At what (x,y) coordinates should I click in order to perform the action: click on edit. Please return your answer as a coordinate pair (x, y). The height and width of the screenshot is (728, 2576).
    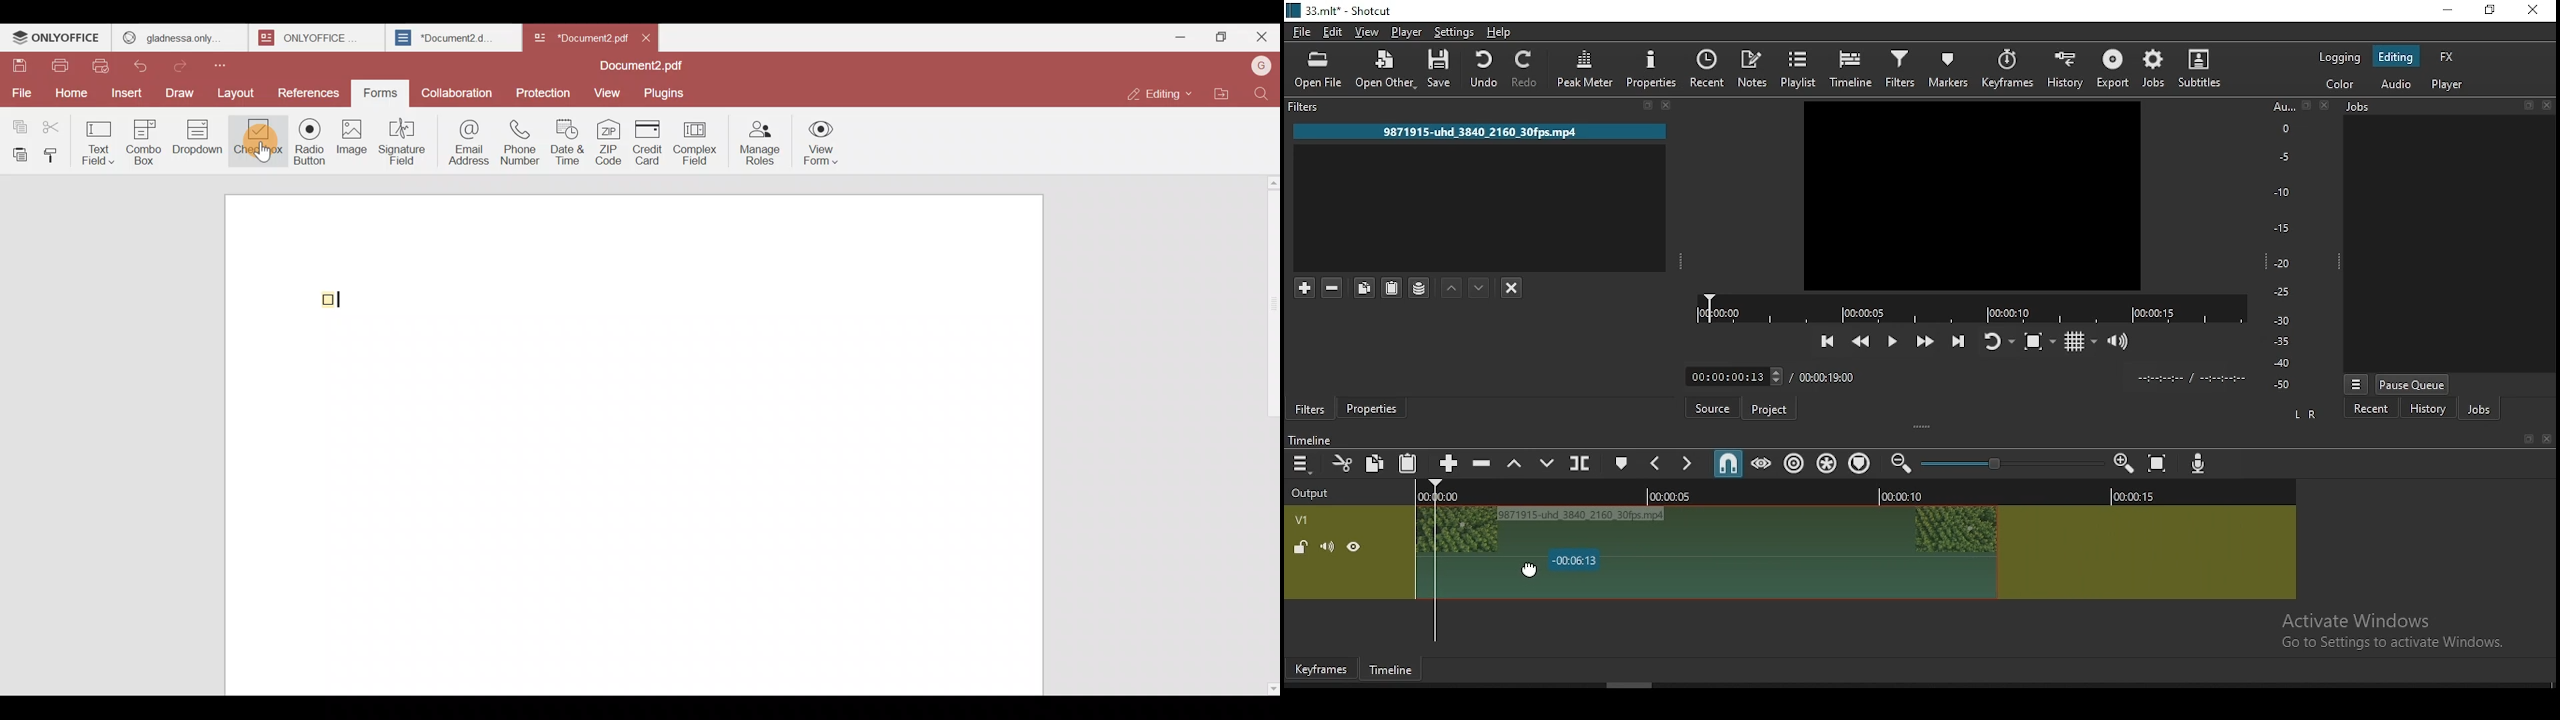
    Looking at the image, I should click on (1334, 32).